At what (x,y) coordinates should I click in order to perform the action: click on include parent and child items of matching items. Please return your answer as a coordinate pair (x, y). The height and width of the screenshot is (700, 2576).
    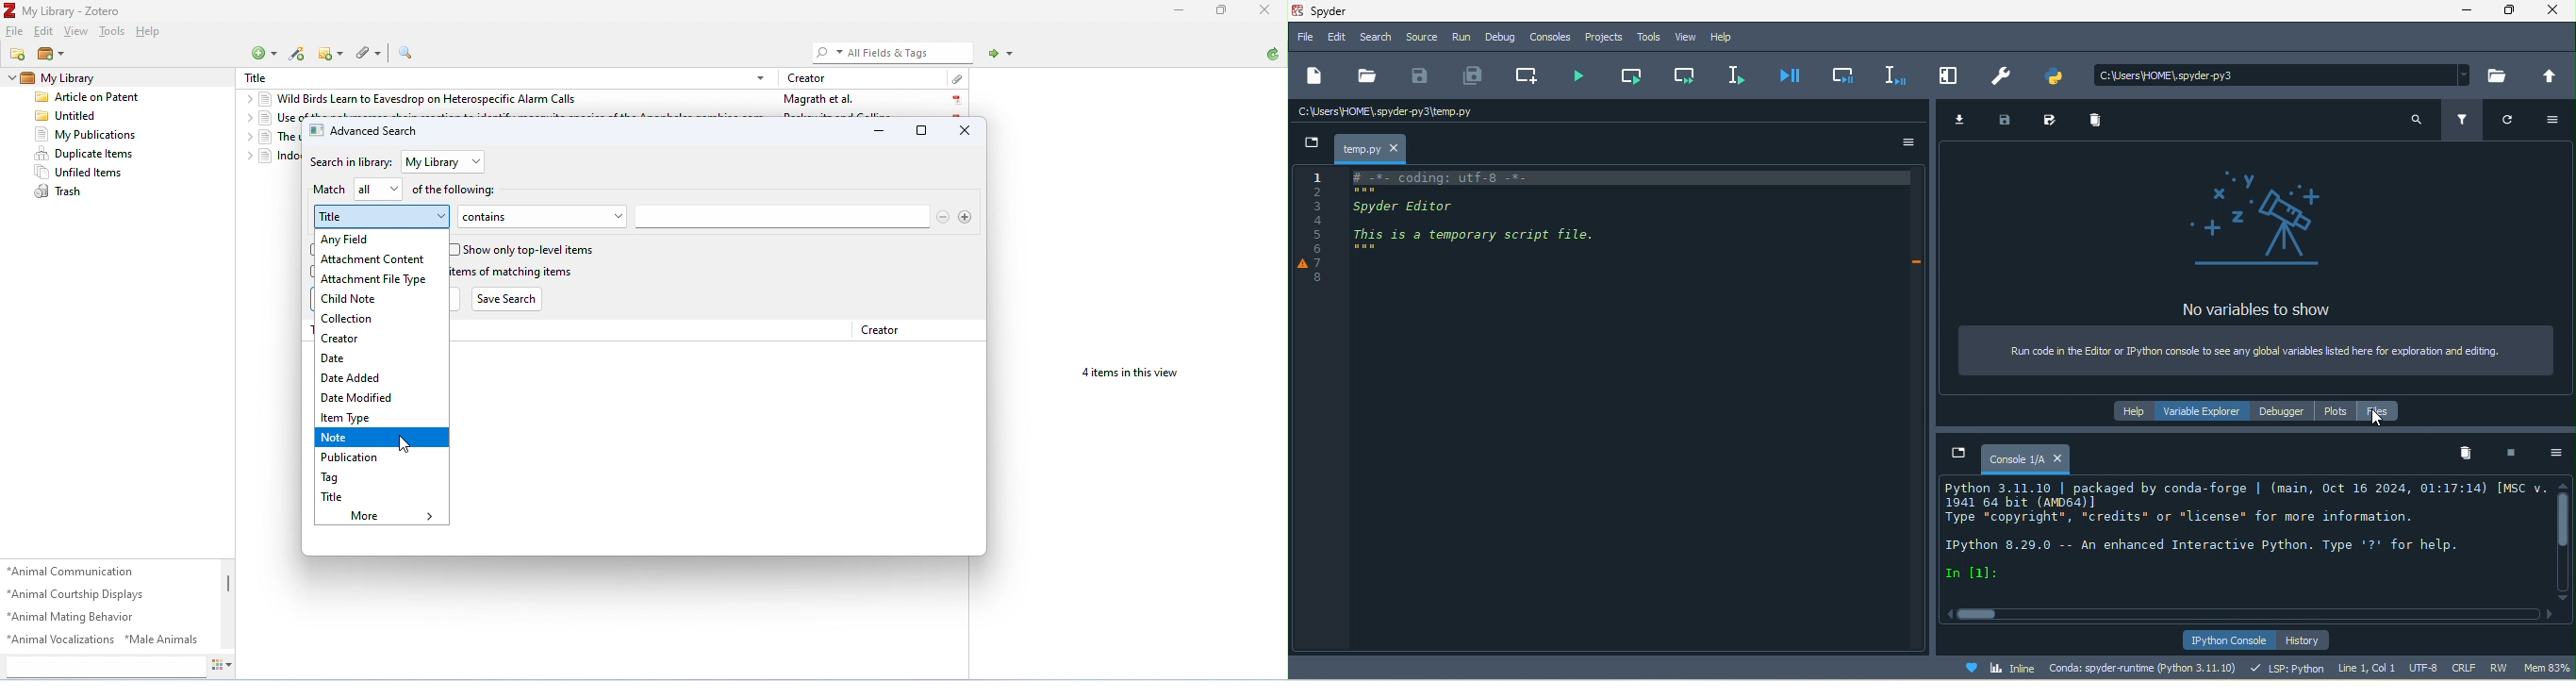
    Looking at the image, I should click on (514, 272).